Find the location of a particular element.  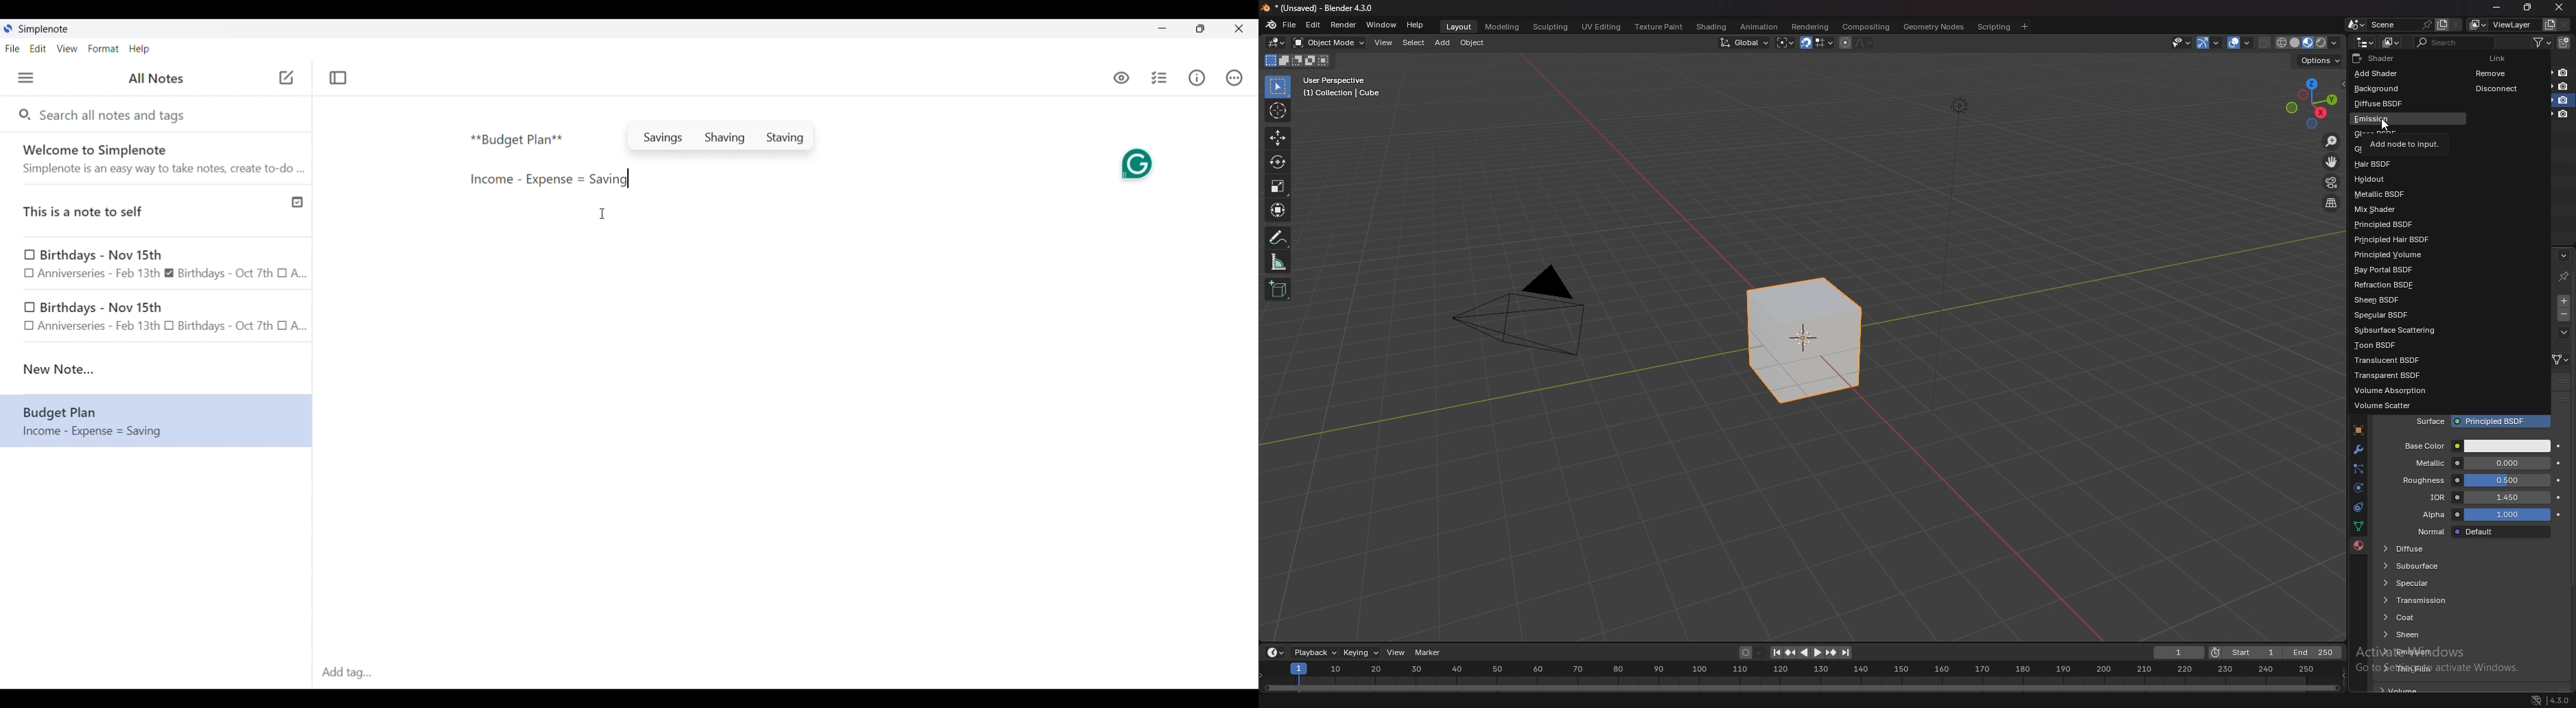

animate property is located at coordinates (2559, 481).